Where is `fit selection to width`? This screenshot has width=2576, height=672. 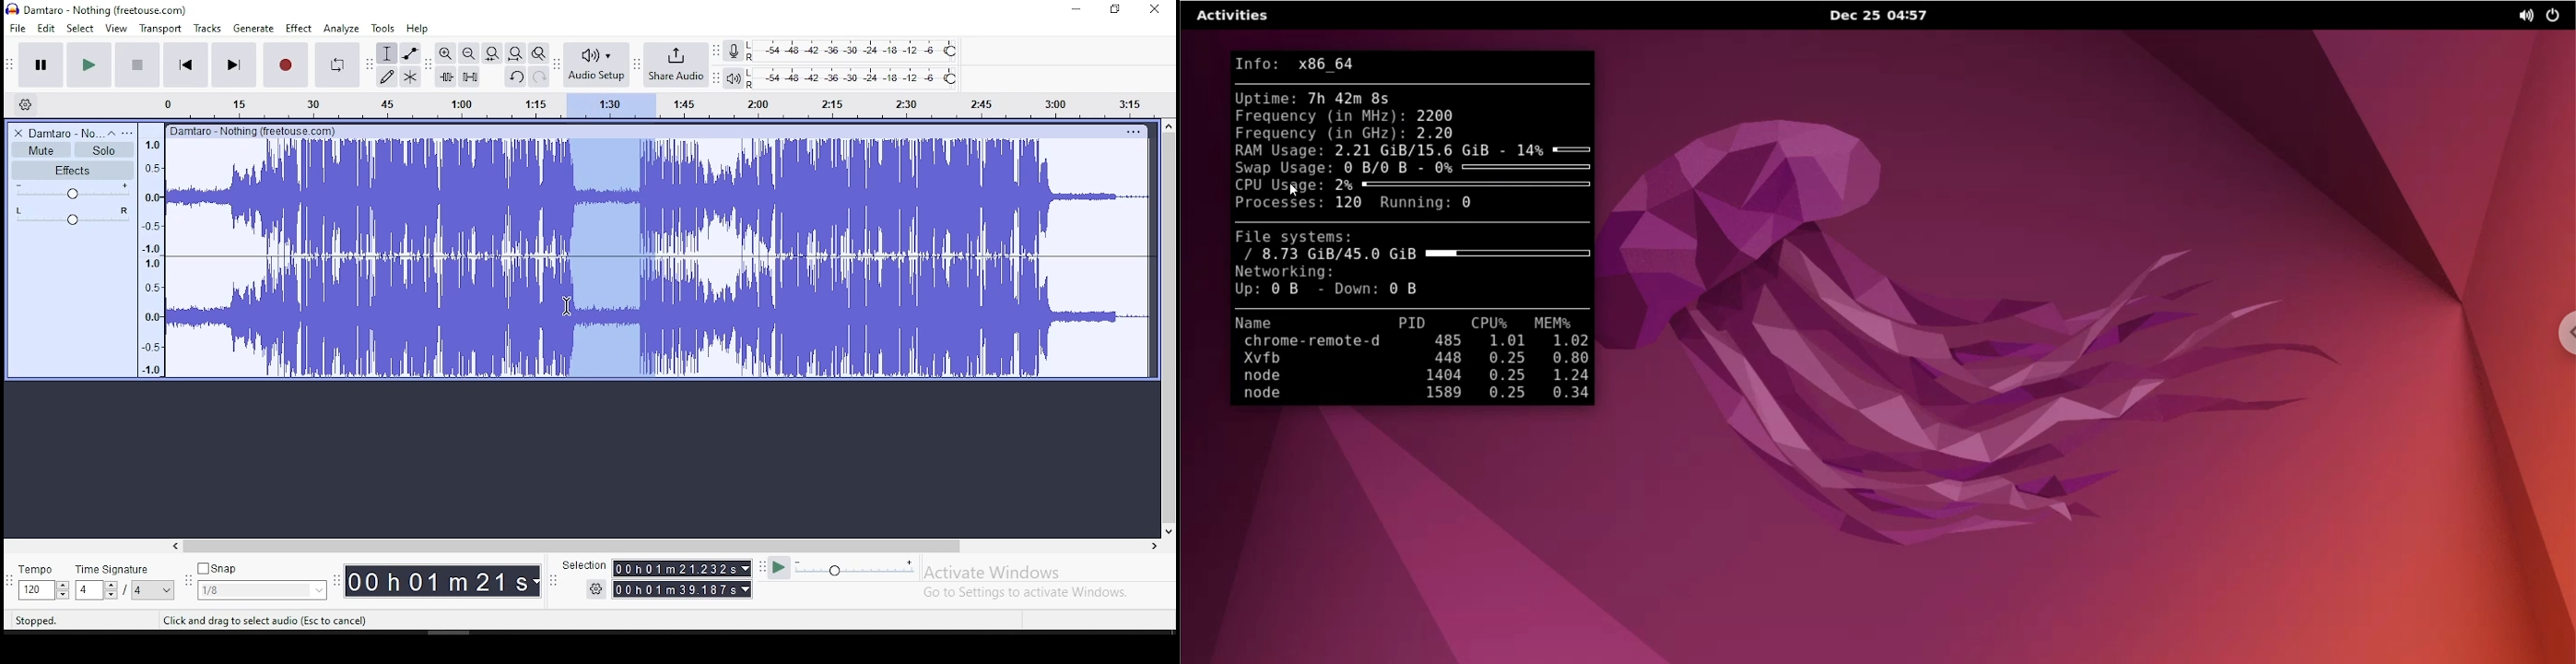
fit selection to width is located at coordinates (491, 52).